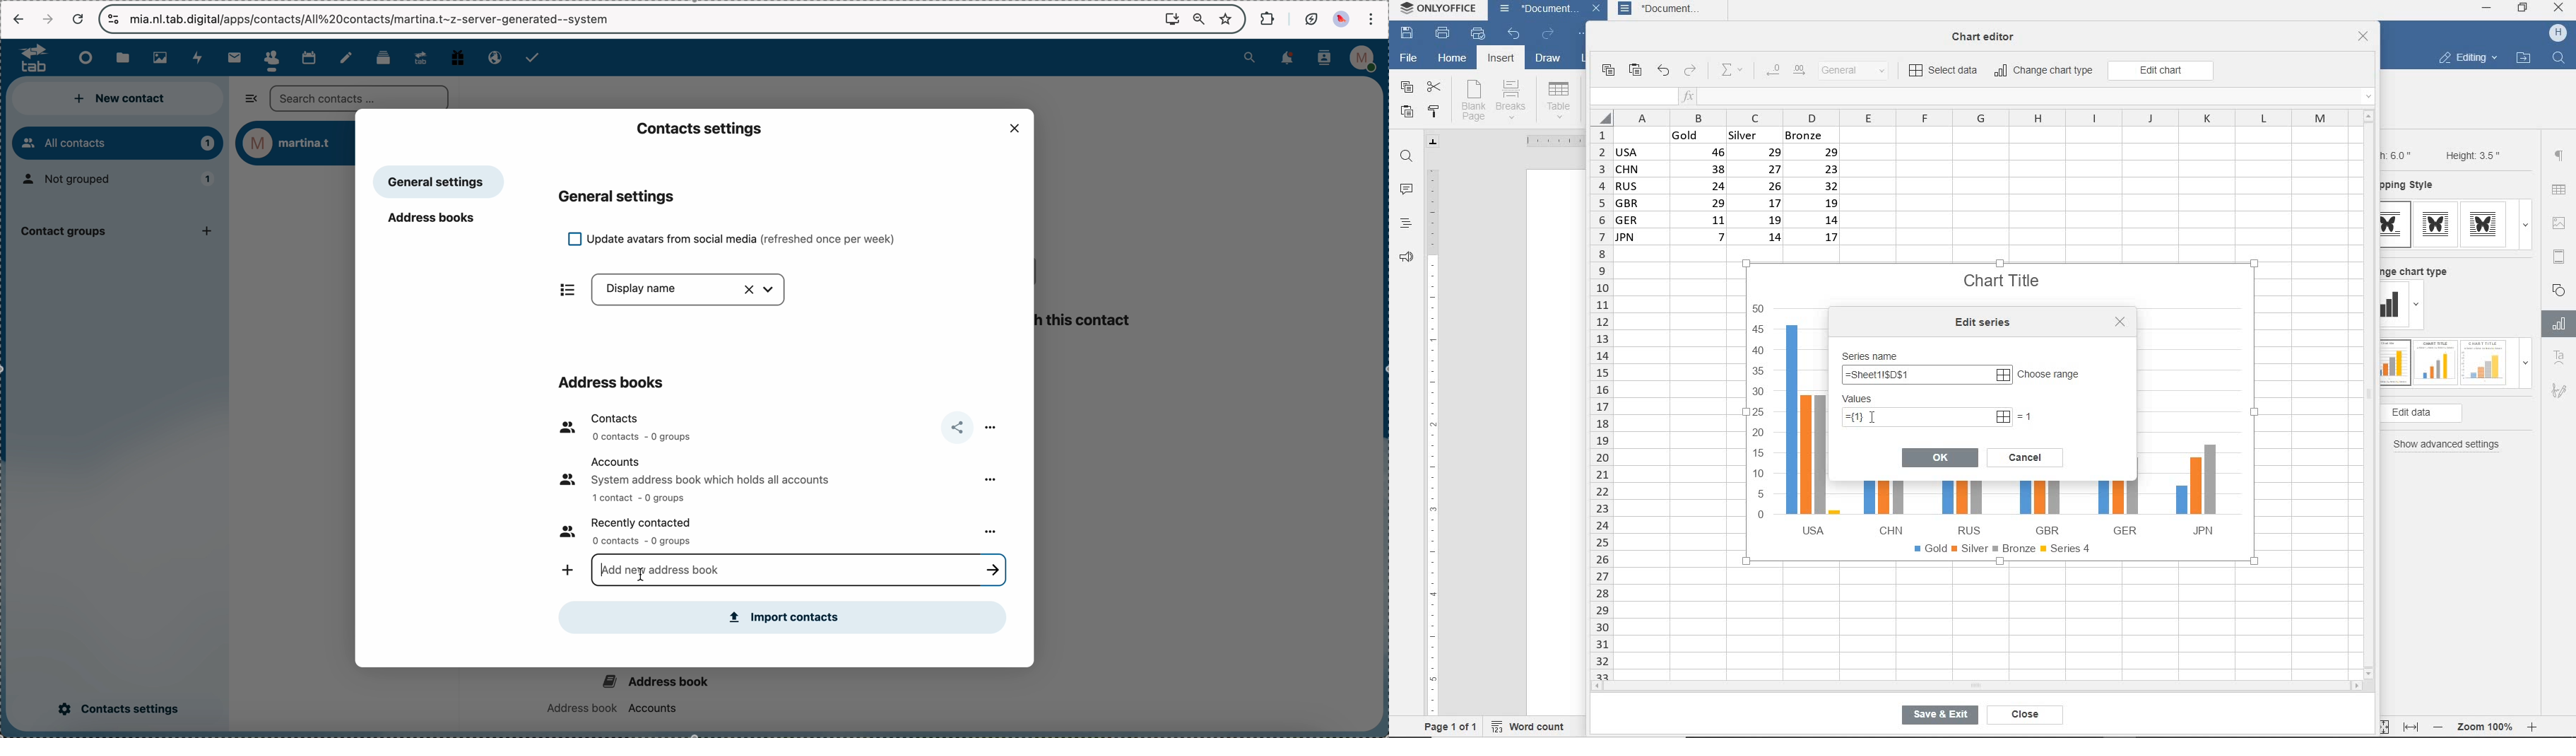 Image resolution: width=2576 pixels, height=756 pixels. I want to click on calendar, so click(308, 57).